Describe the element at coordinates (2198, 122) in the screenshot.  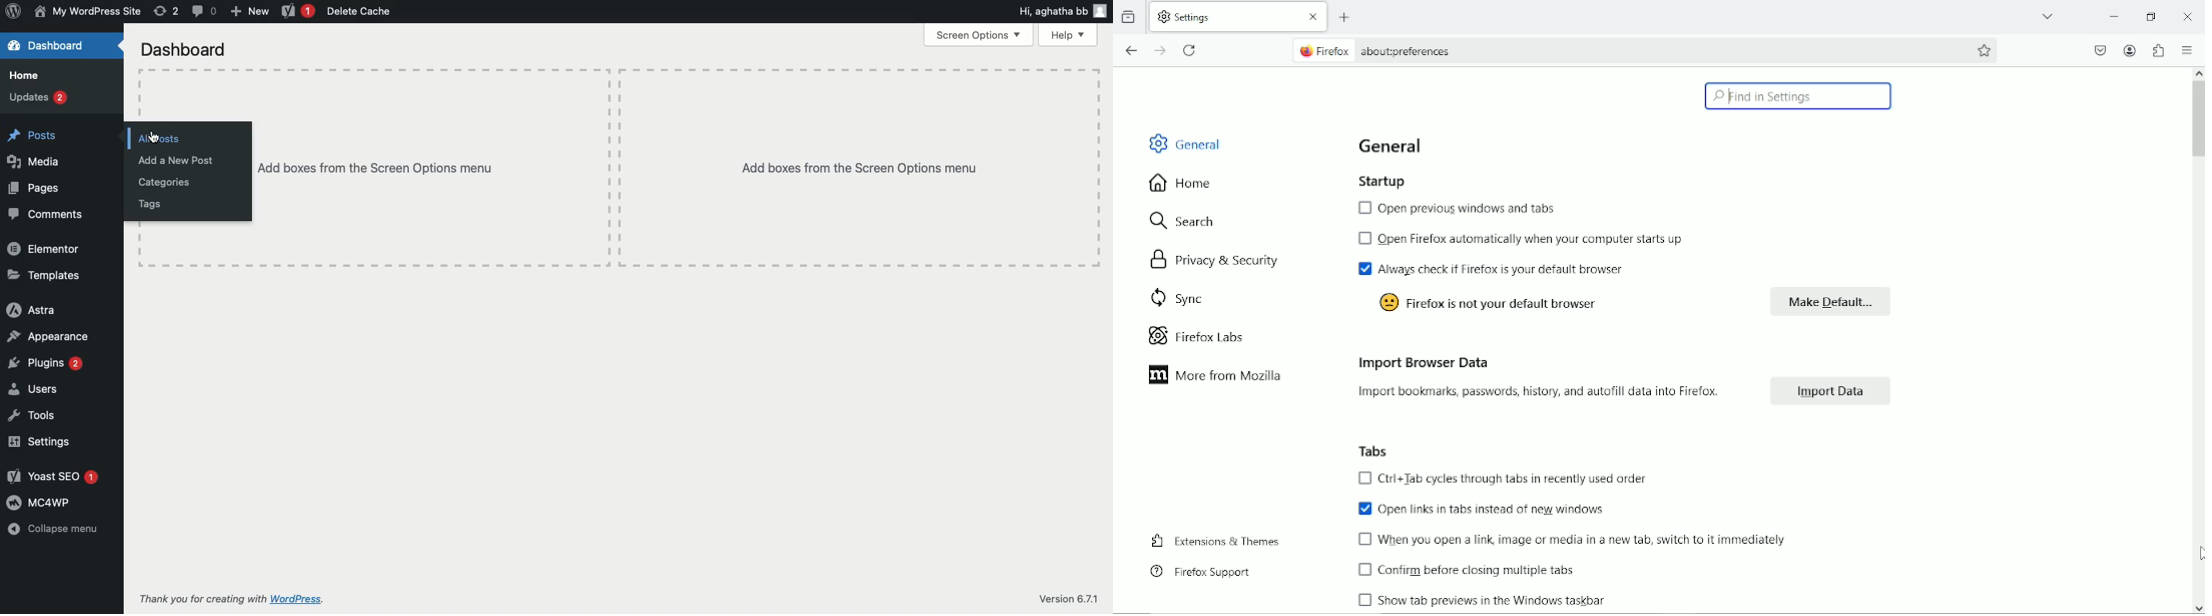
I see `Vertical scrollbar` at that location.